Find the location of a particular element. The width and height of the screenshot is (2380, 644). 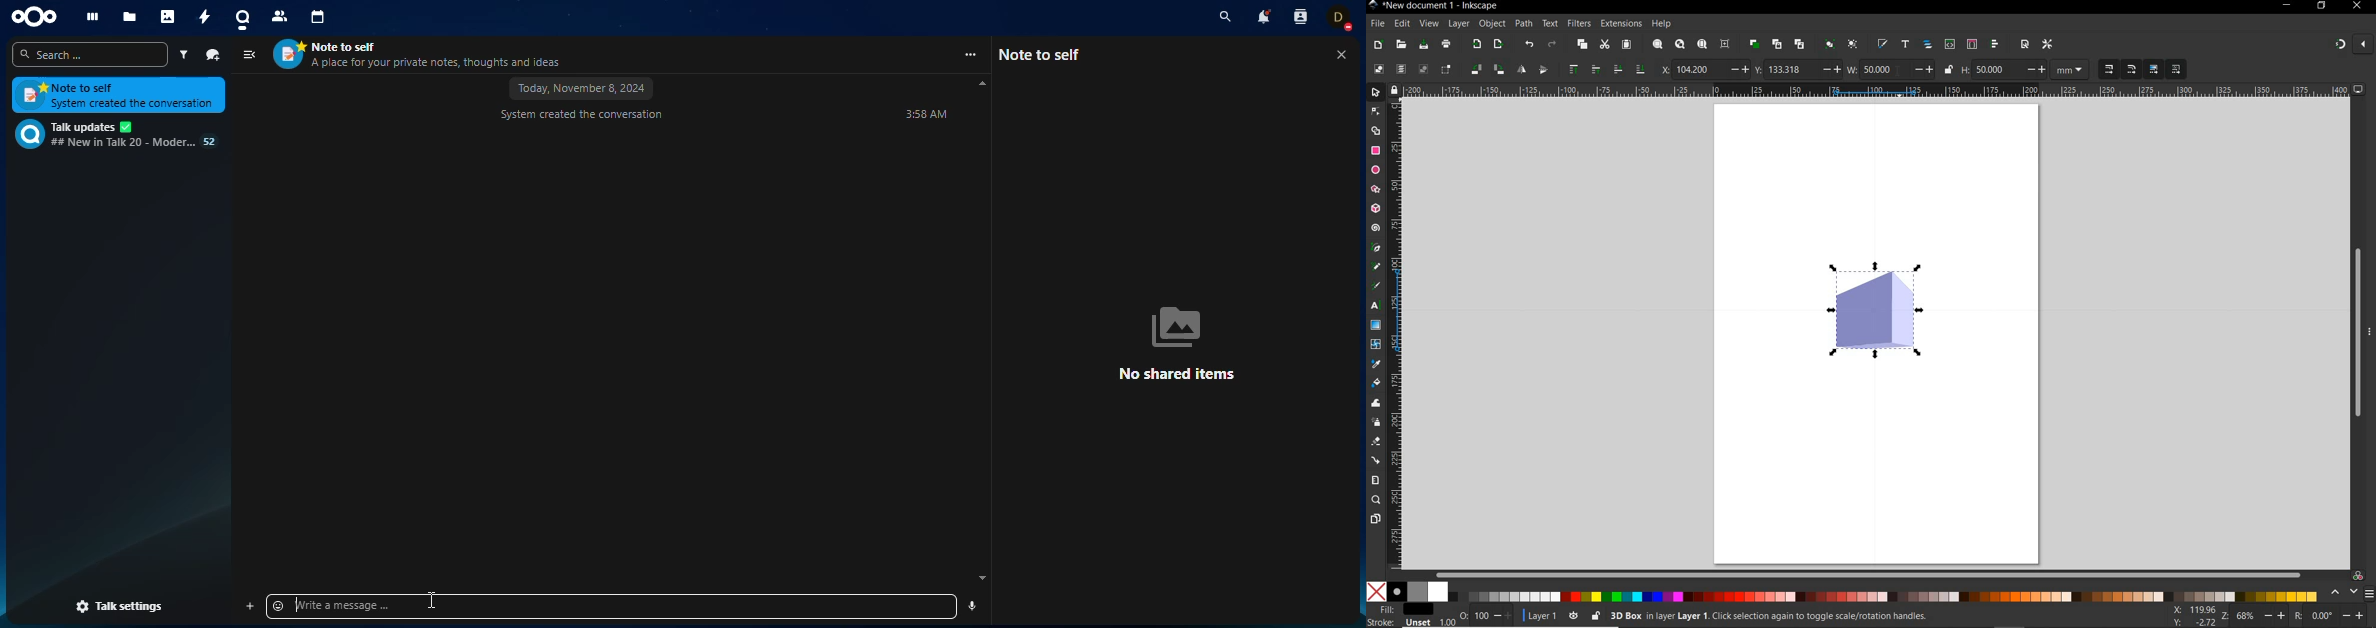

search is located at coordinates (91, 55).